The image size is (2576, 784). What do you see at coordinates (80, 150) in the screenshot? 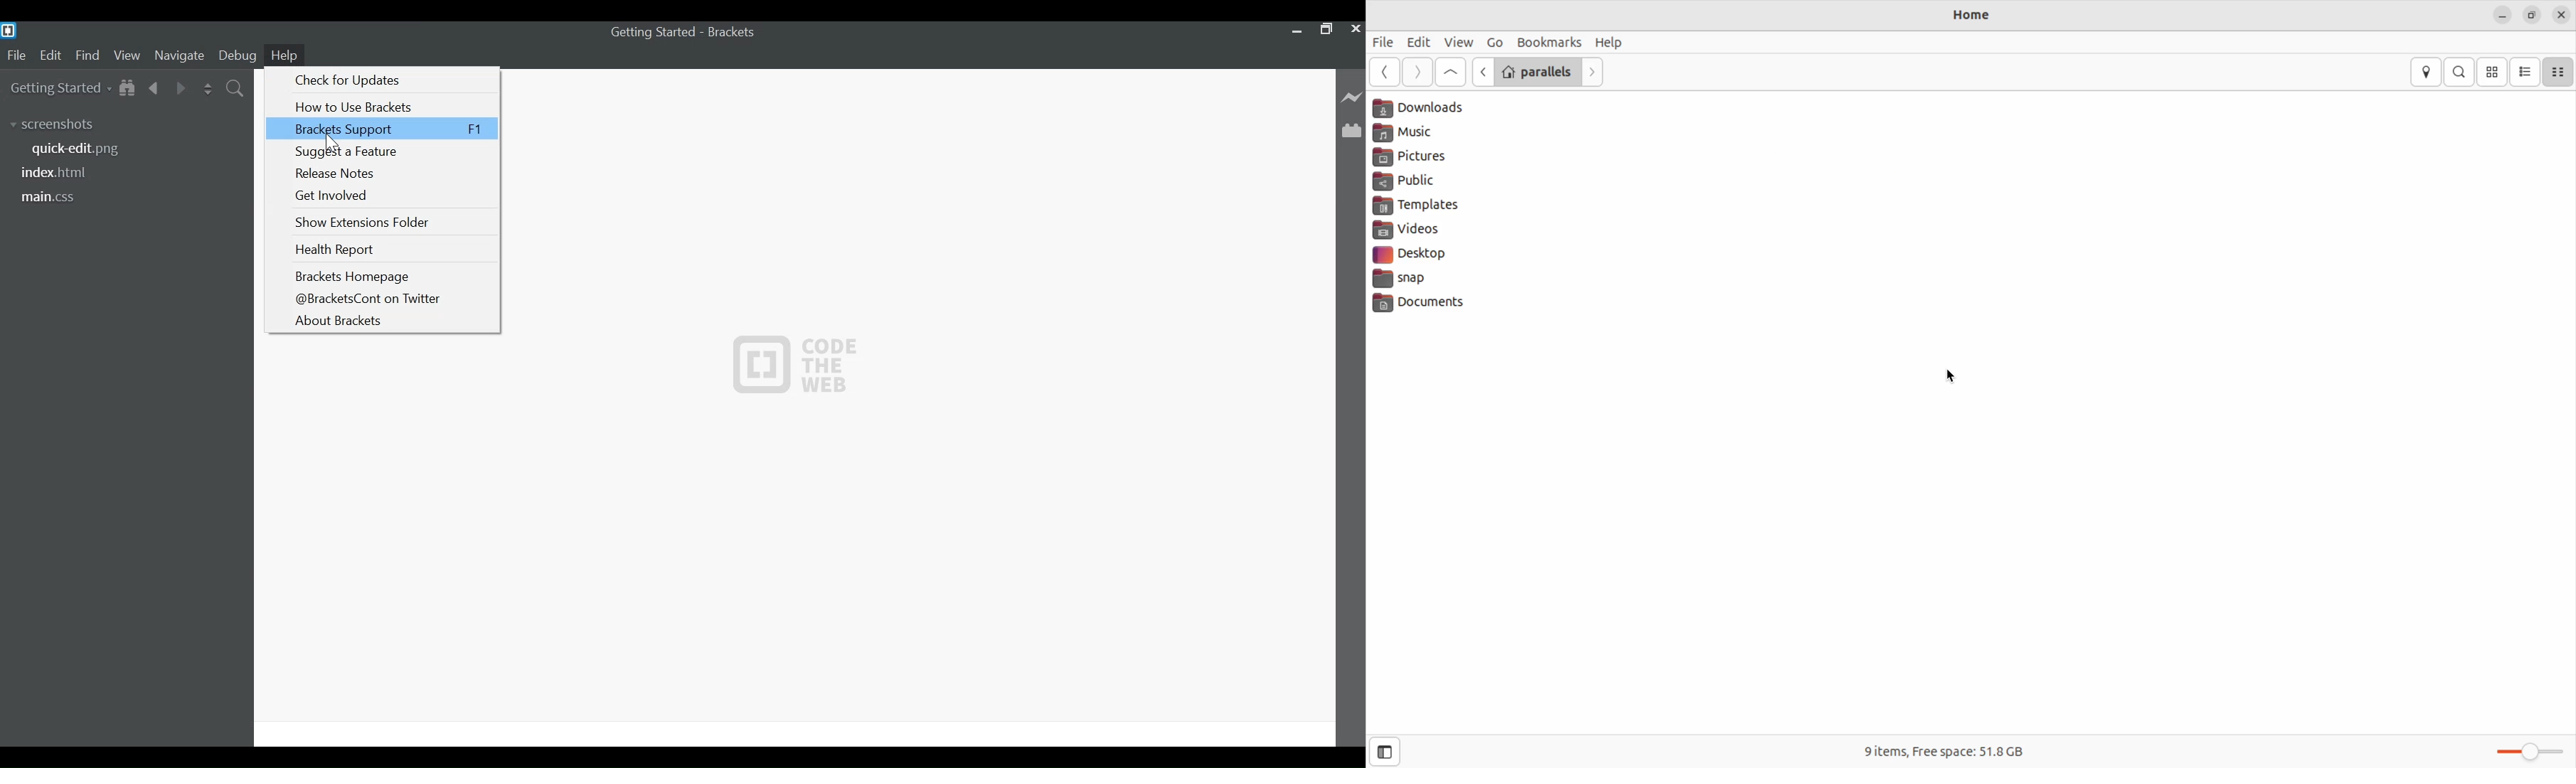
I see `quick edit png File` at bounding box center [80, 150].